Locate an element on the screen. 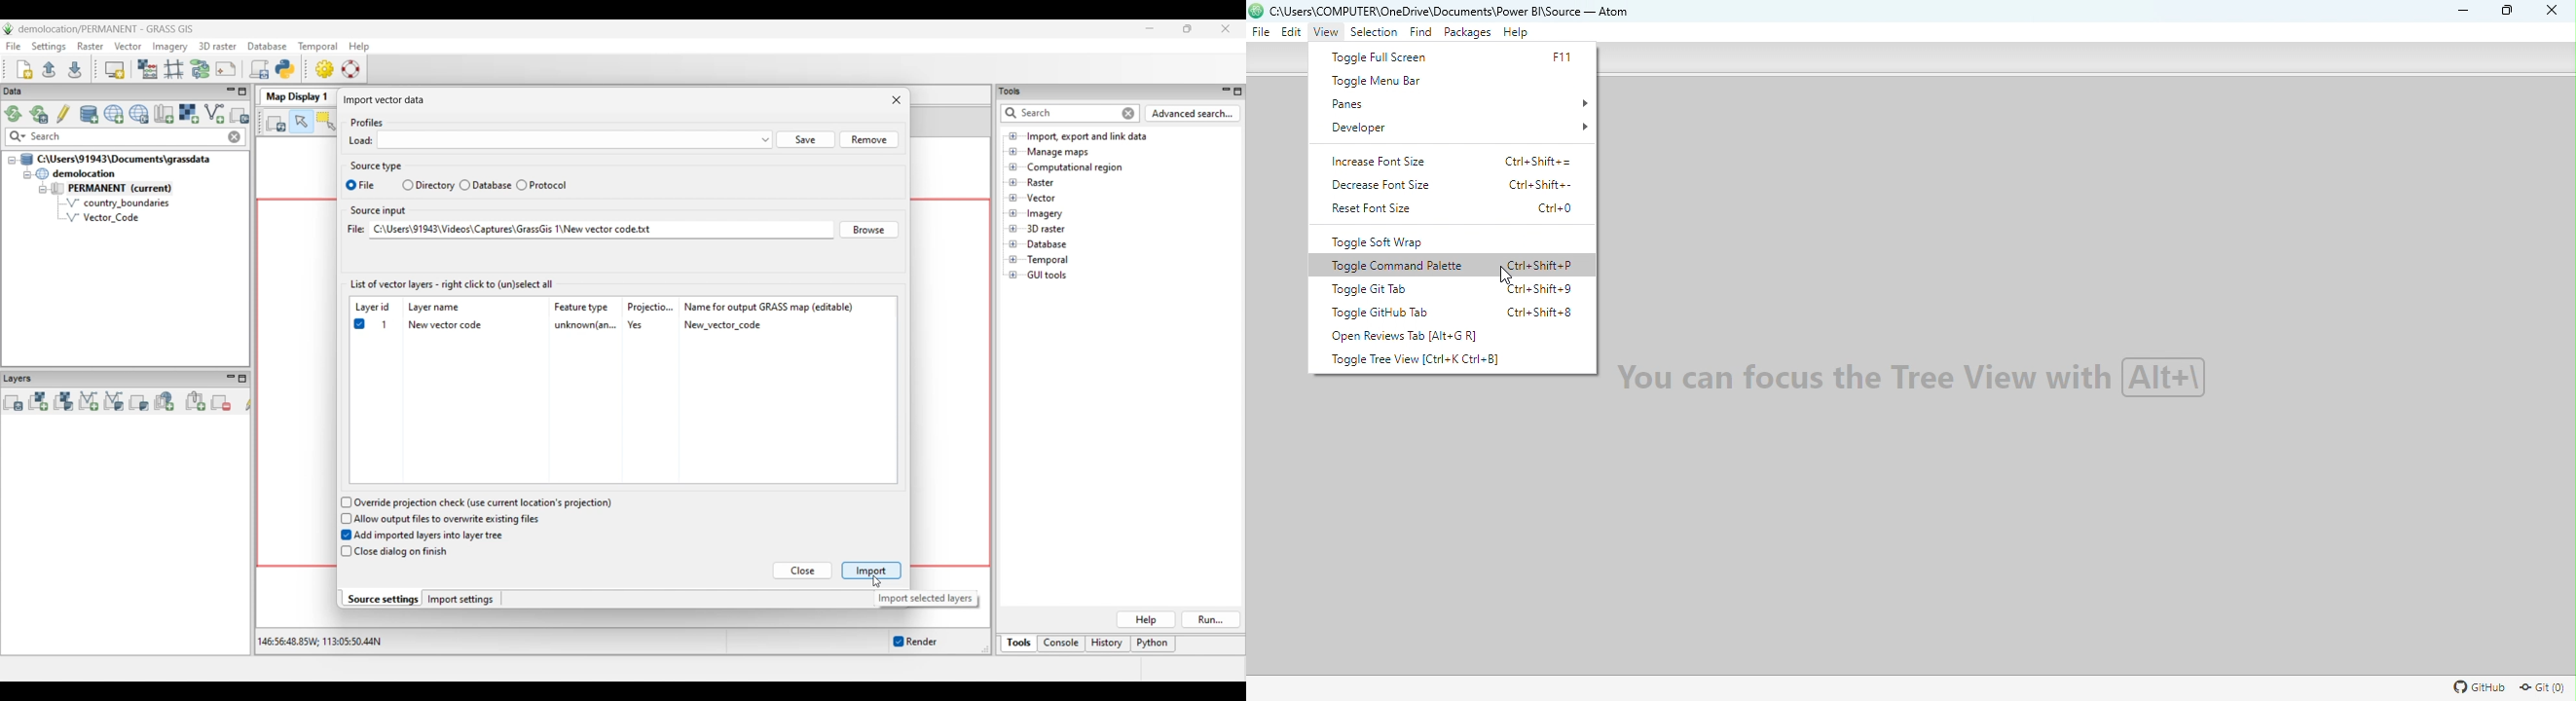  Open reviews tab is located at coordinates (1428, 334).